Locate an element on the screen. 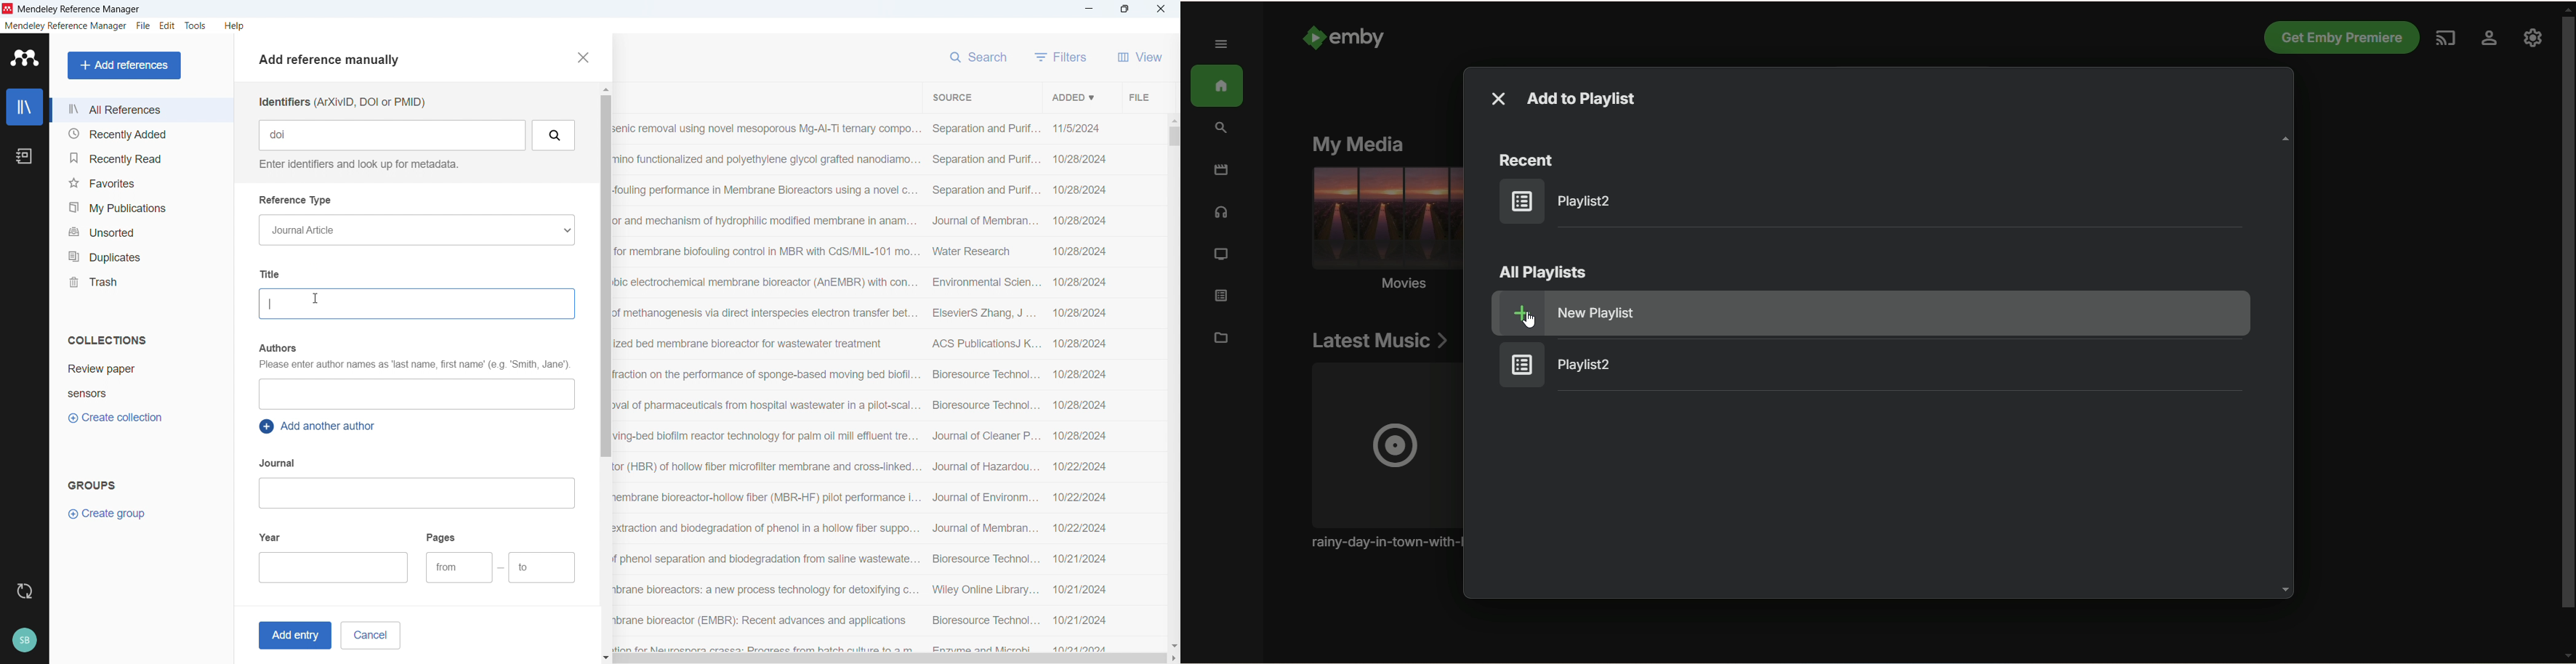 This screenshot has height=672, width=2576. Box selected is located at coordinates (416, 304).